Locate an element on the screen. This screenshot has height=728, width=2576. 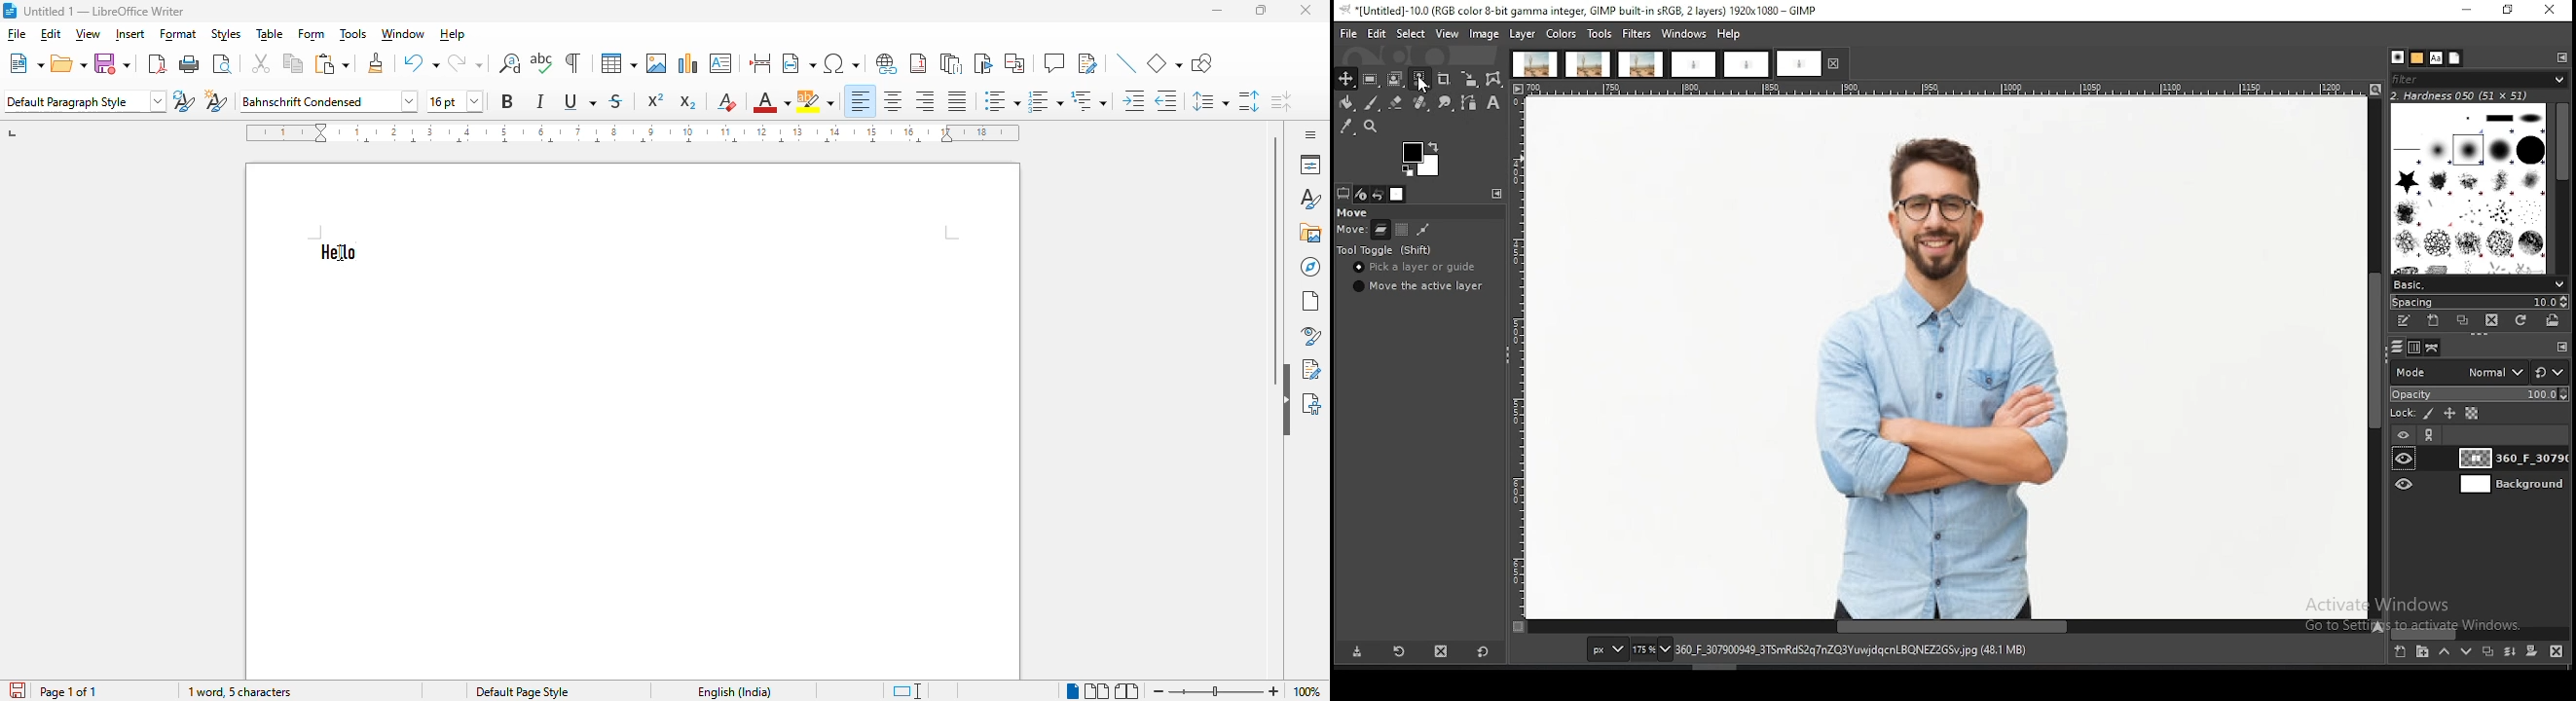
move layer one step down is located at coordinates (2463, 651).